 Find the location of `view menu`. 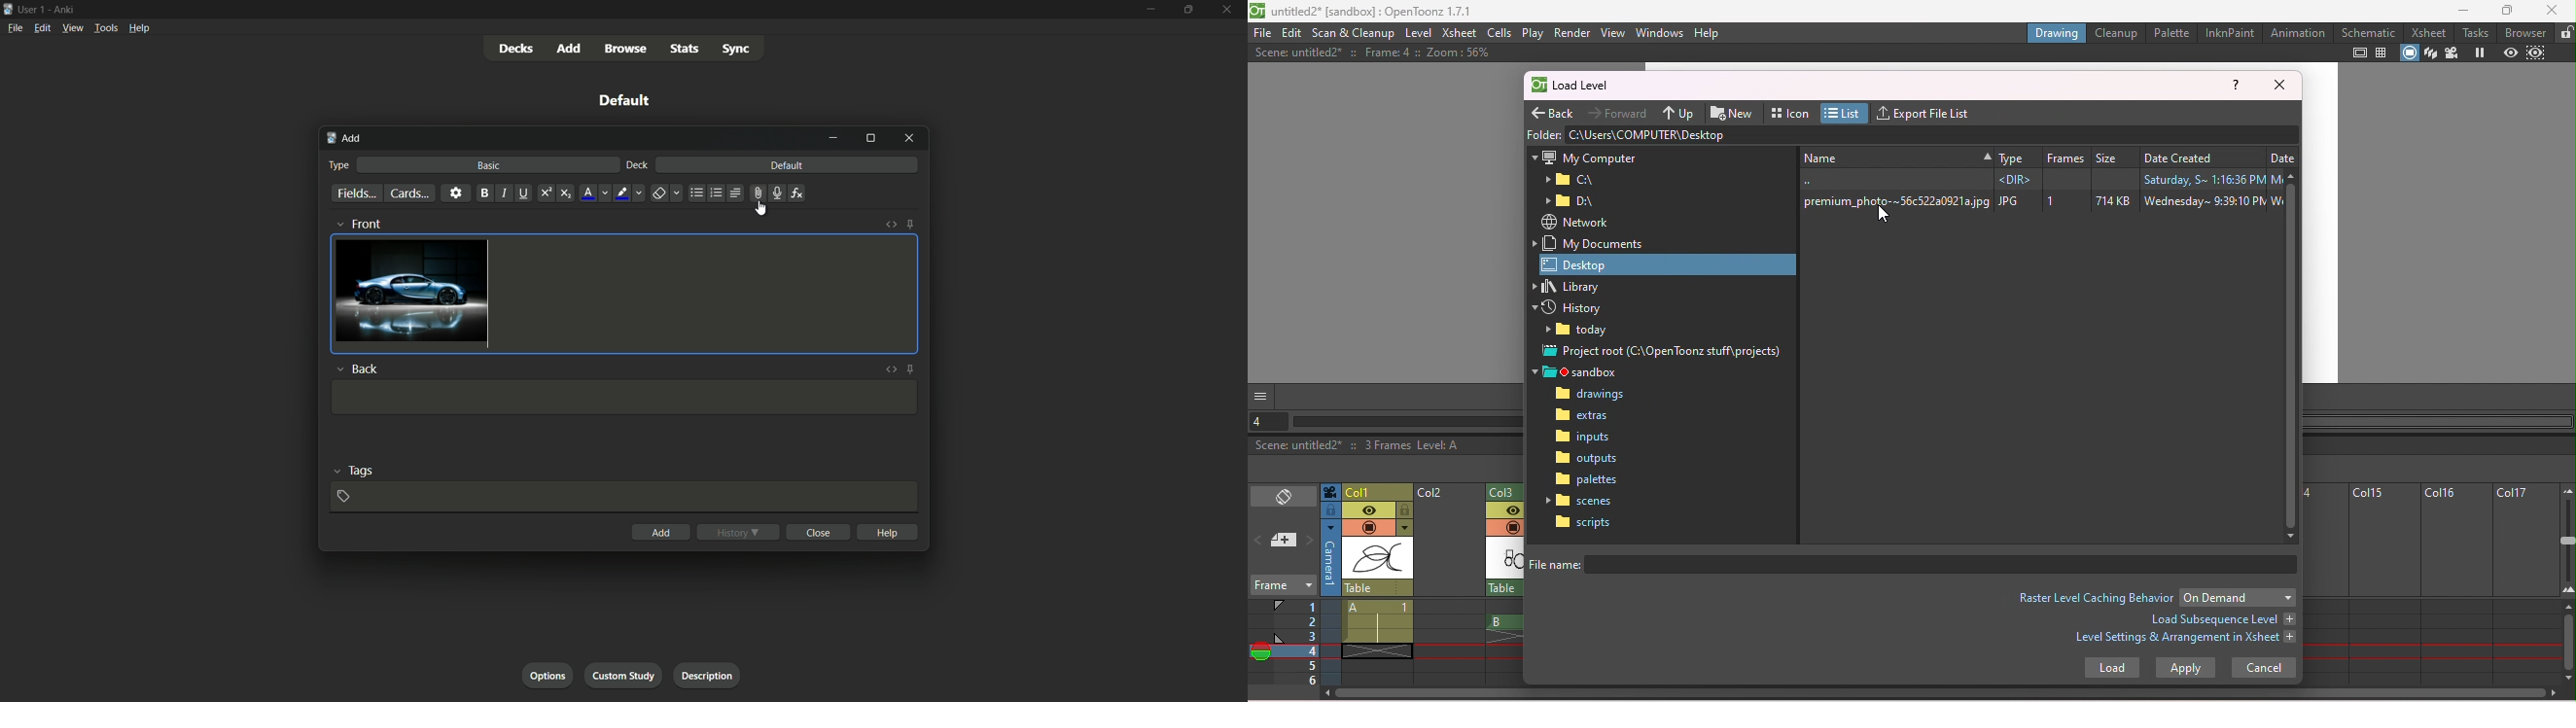

view menu is located at coordinates (72, 27).